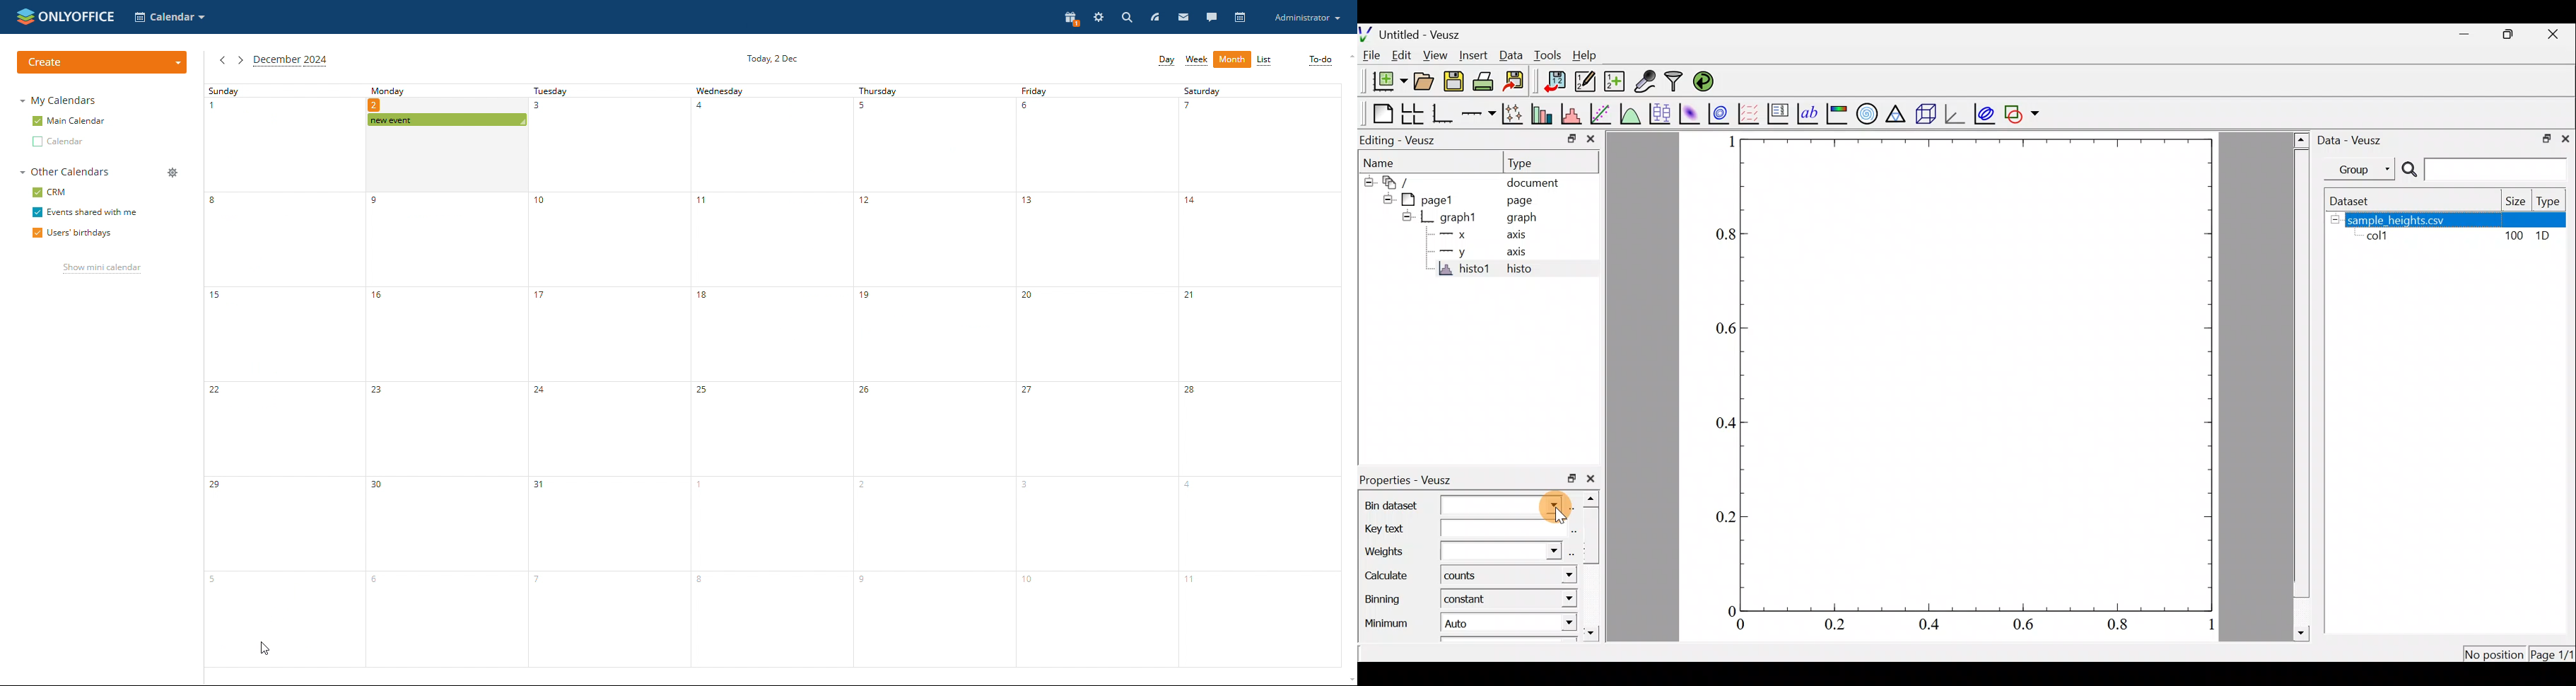 The height and width of the screenshot is (700, 2576). I want to click on plot key, so click(1780, 112).